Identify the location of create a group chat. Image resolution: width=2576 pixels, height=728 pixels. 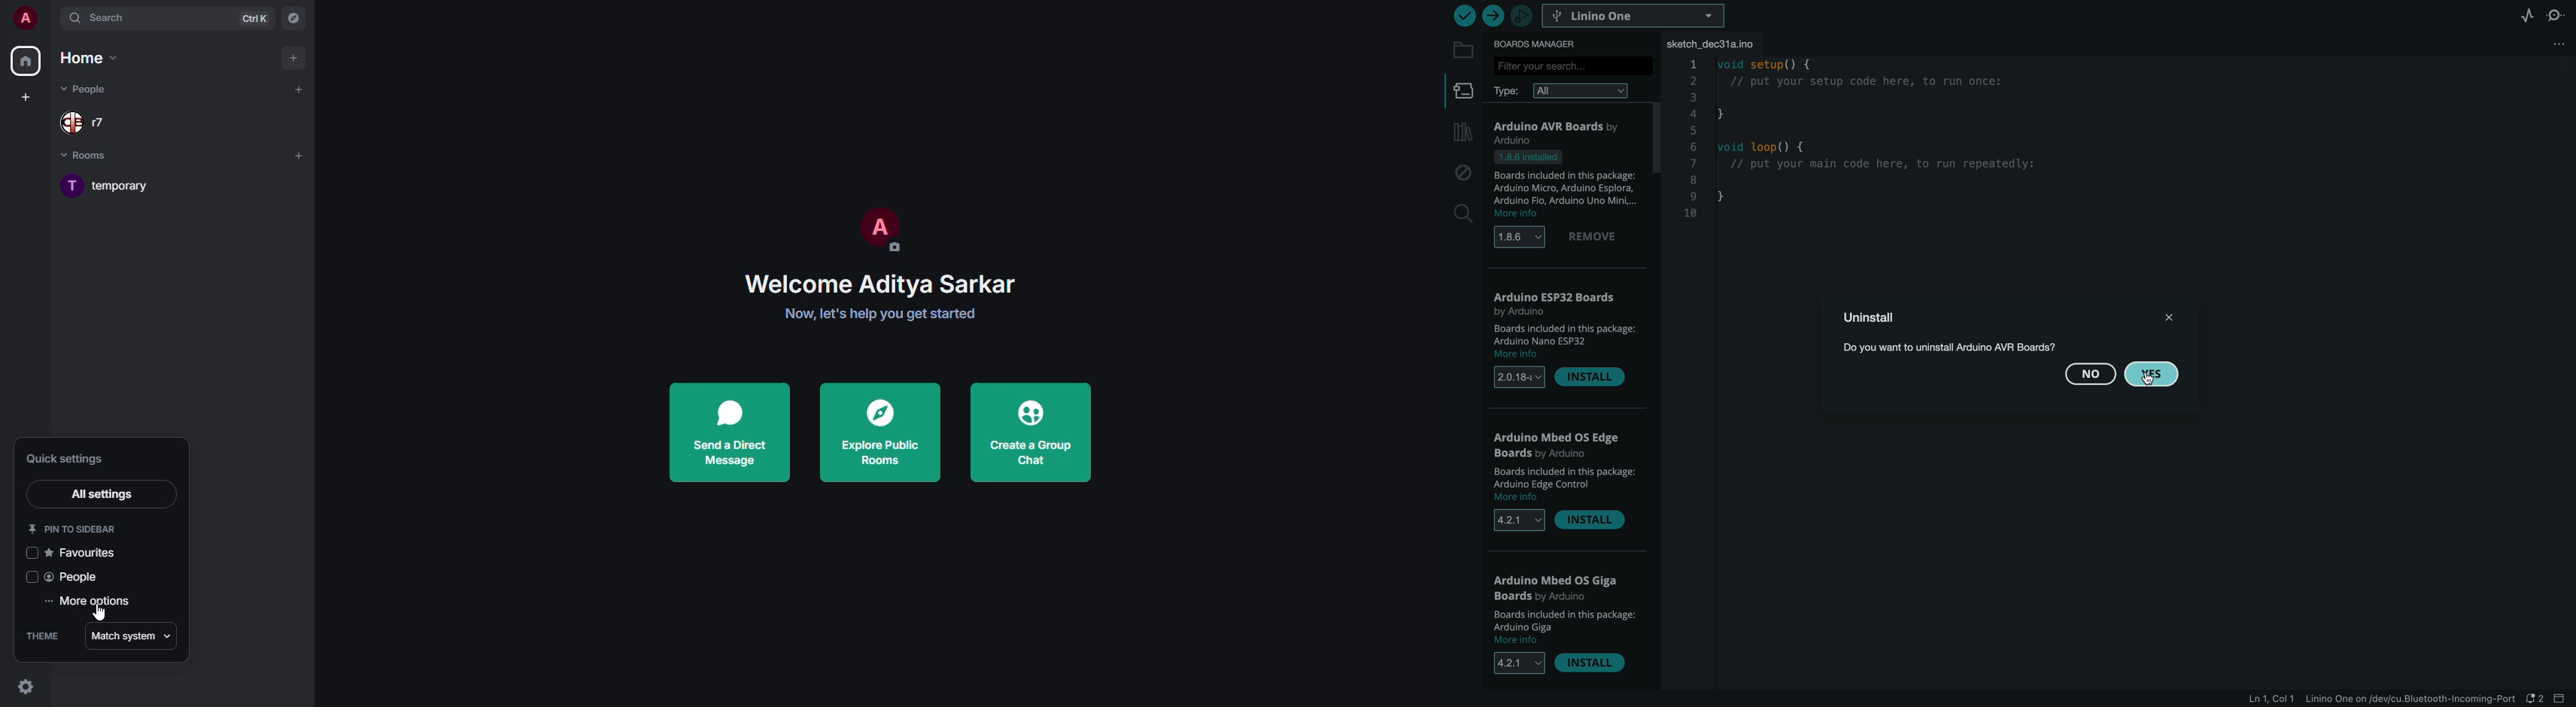
(1030, 431).